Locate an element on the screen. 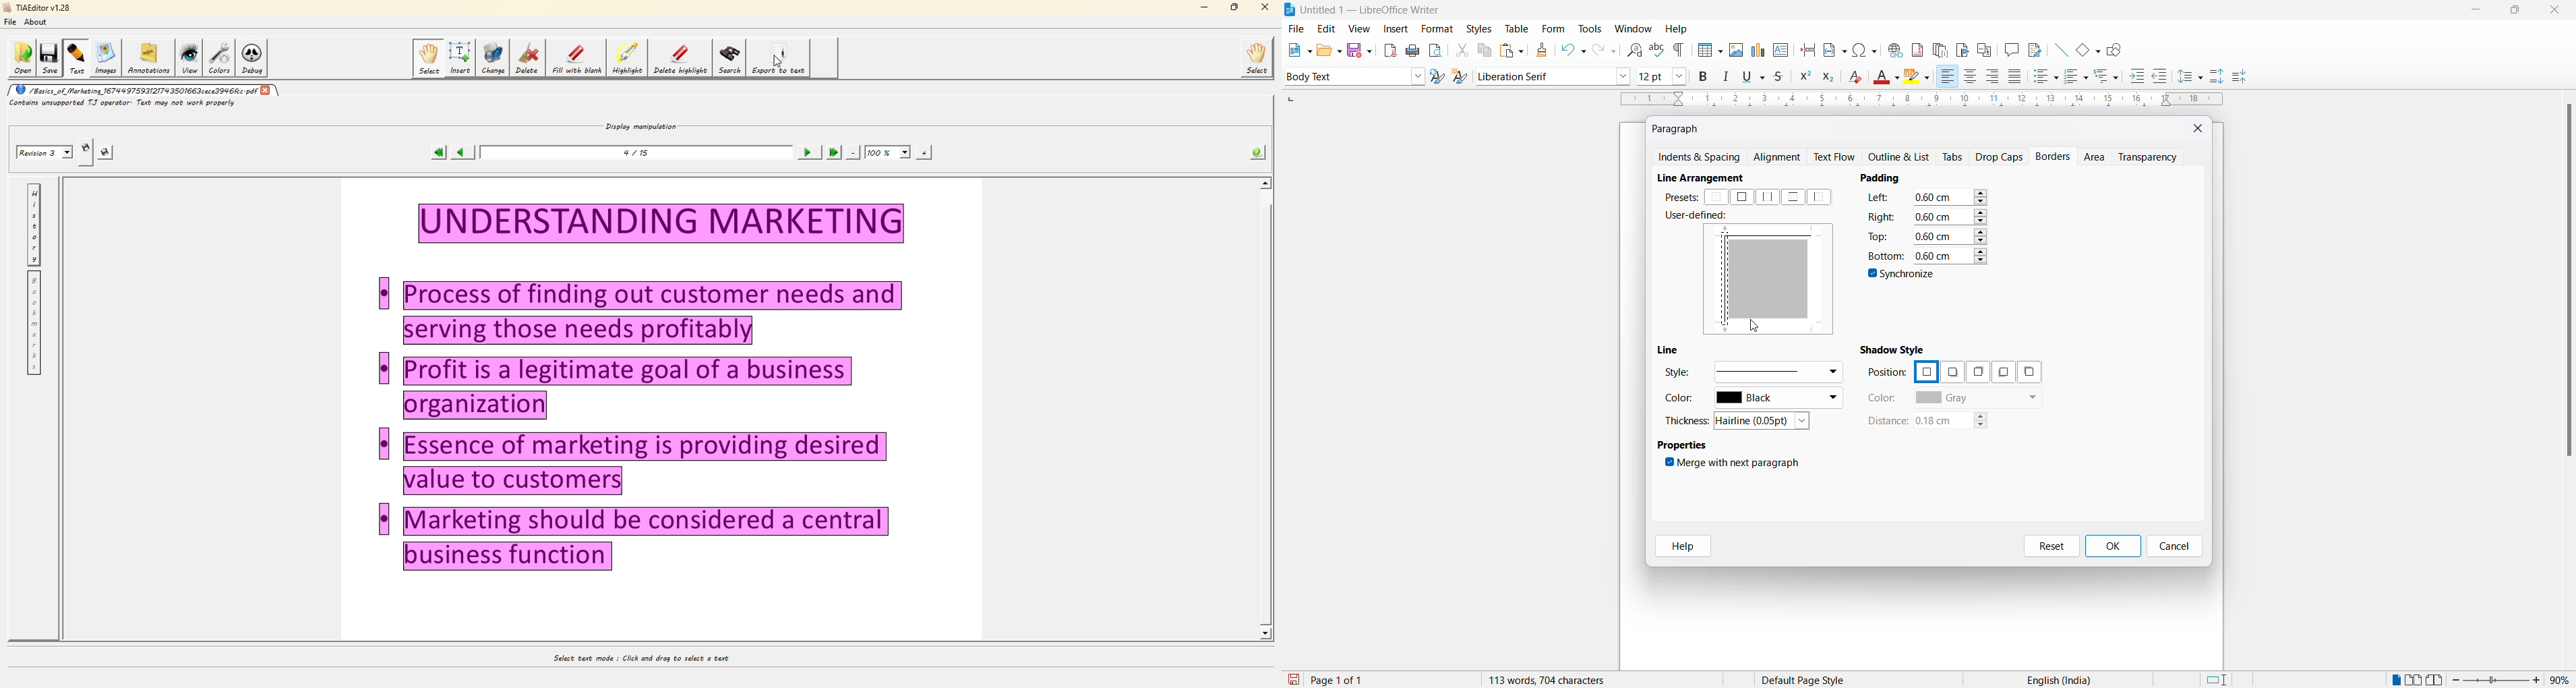 The width and height of the screenshot is (2576, 700). paragraph mapping is located at coordinates (1773, 282).